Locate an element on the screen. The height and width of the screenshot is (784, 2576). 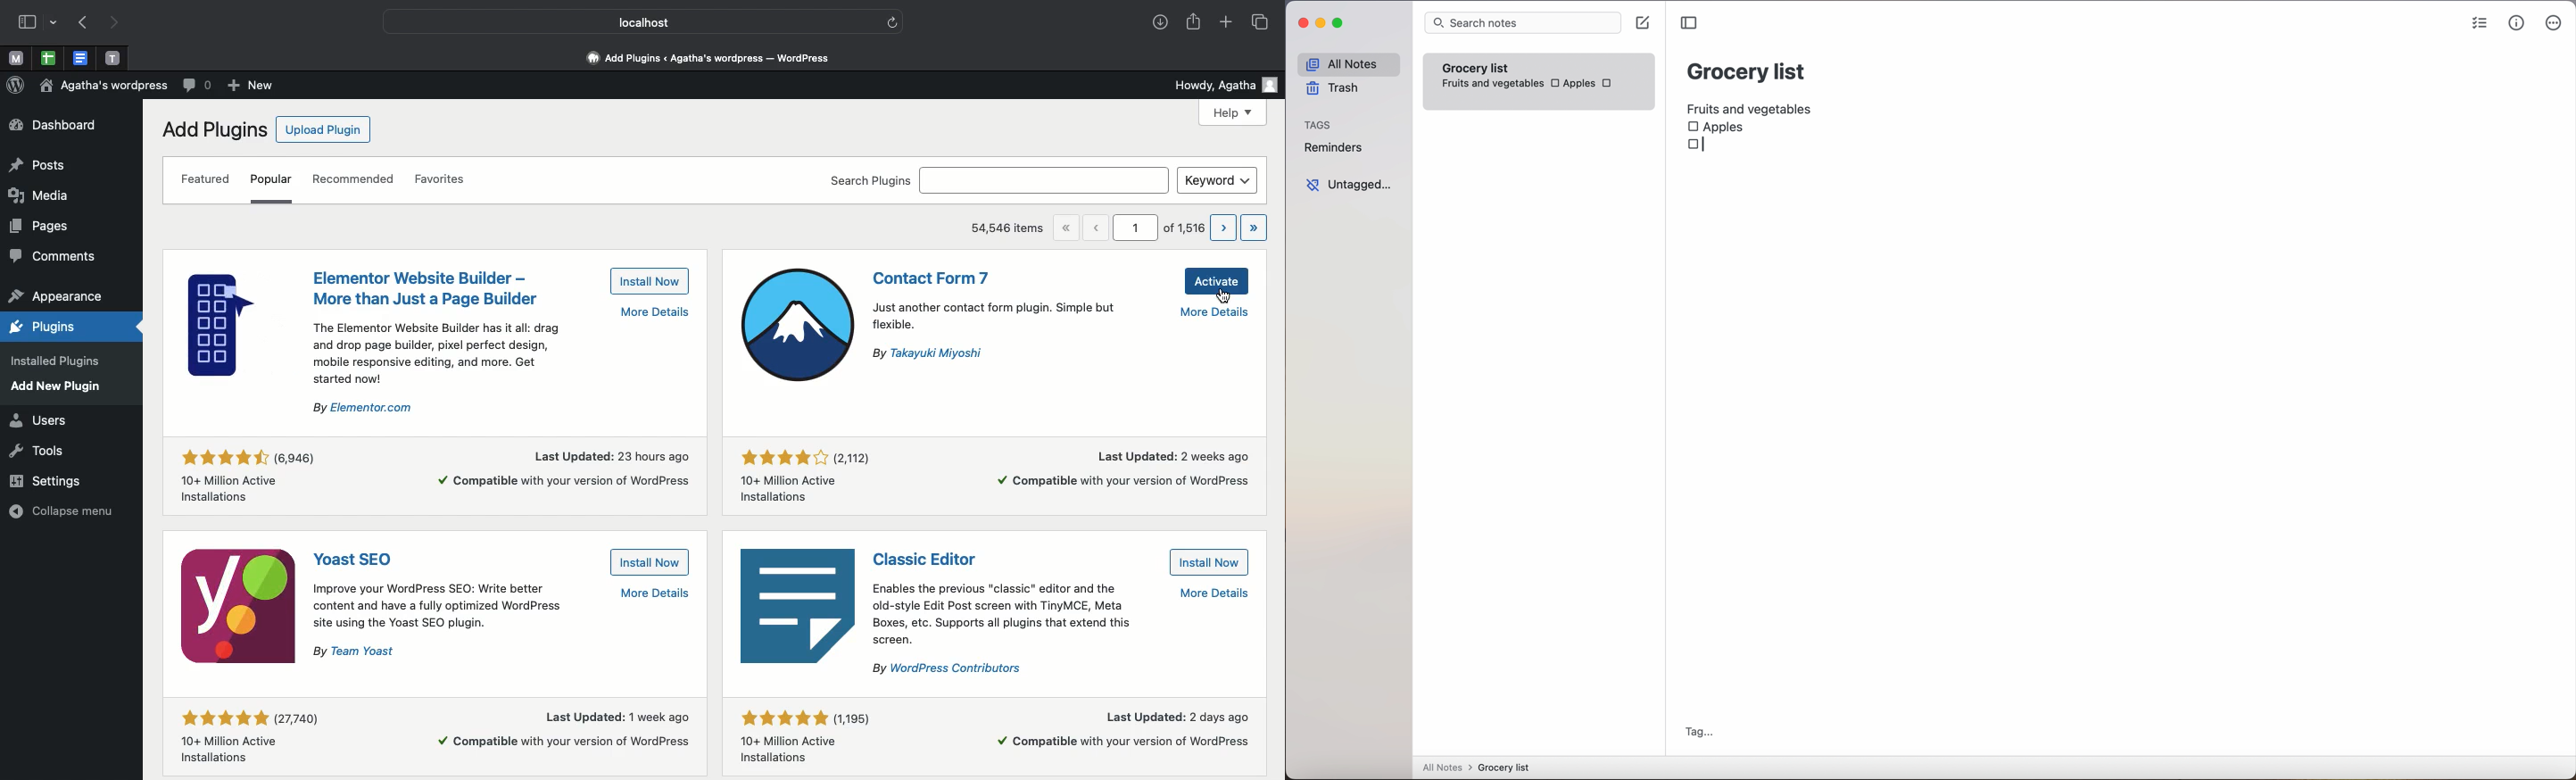
Wordpress name is located at coordinates (105, 88).